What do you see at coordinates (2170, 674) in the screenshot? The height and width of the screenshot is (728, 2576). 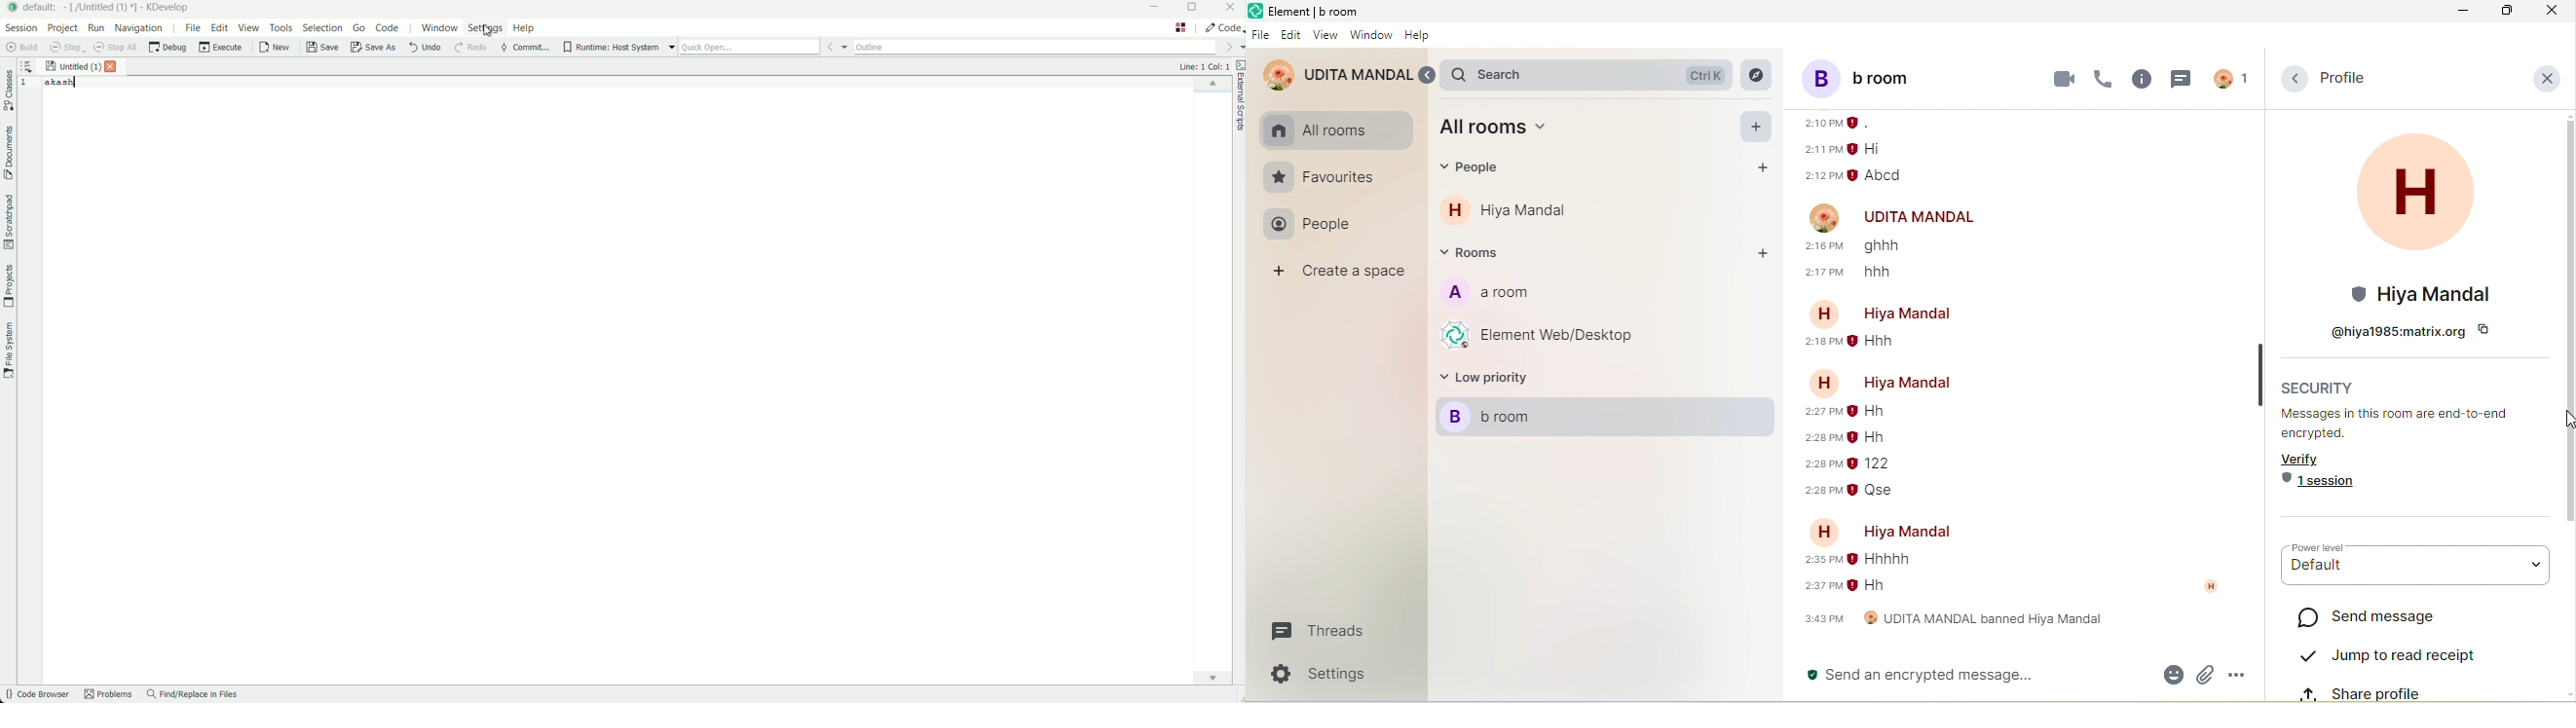 I see `emoji` at bounding box center [2170, 674].